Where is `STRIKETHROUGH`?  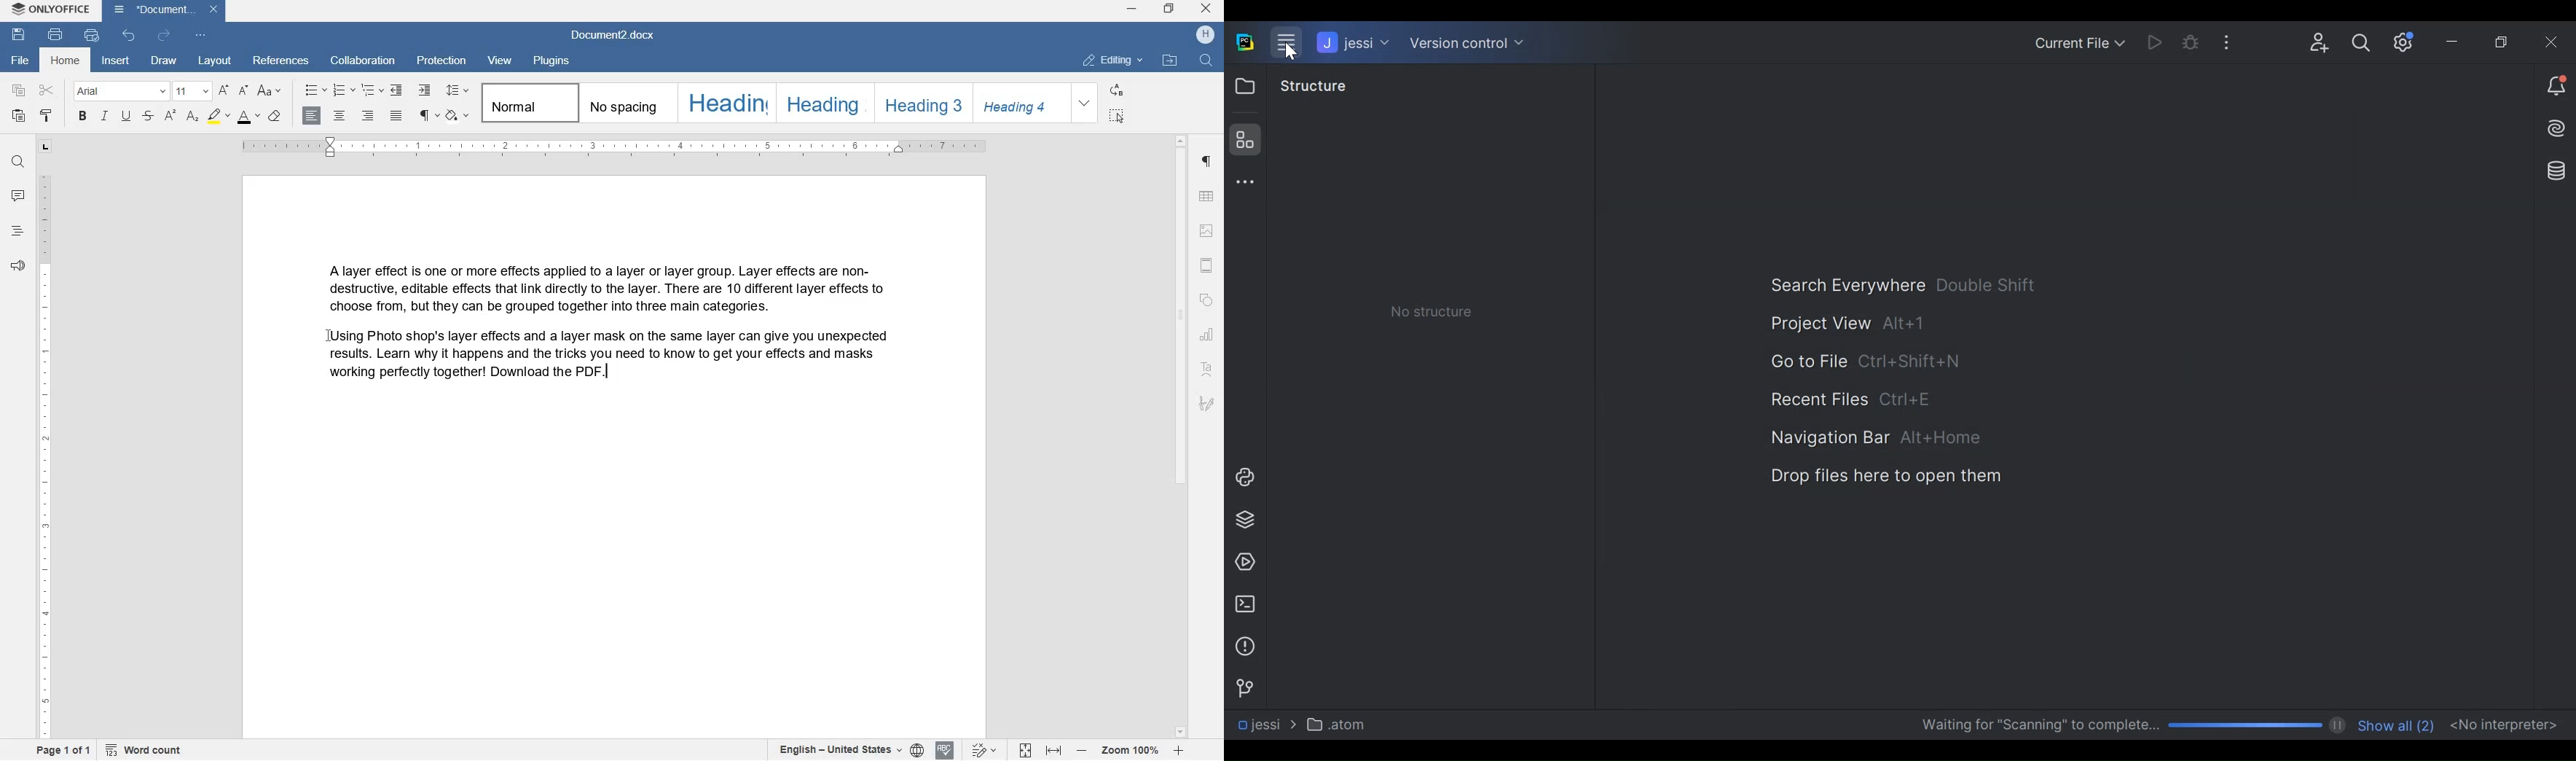 STRIKETHROUGH is located at coordinates (147, 117).